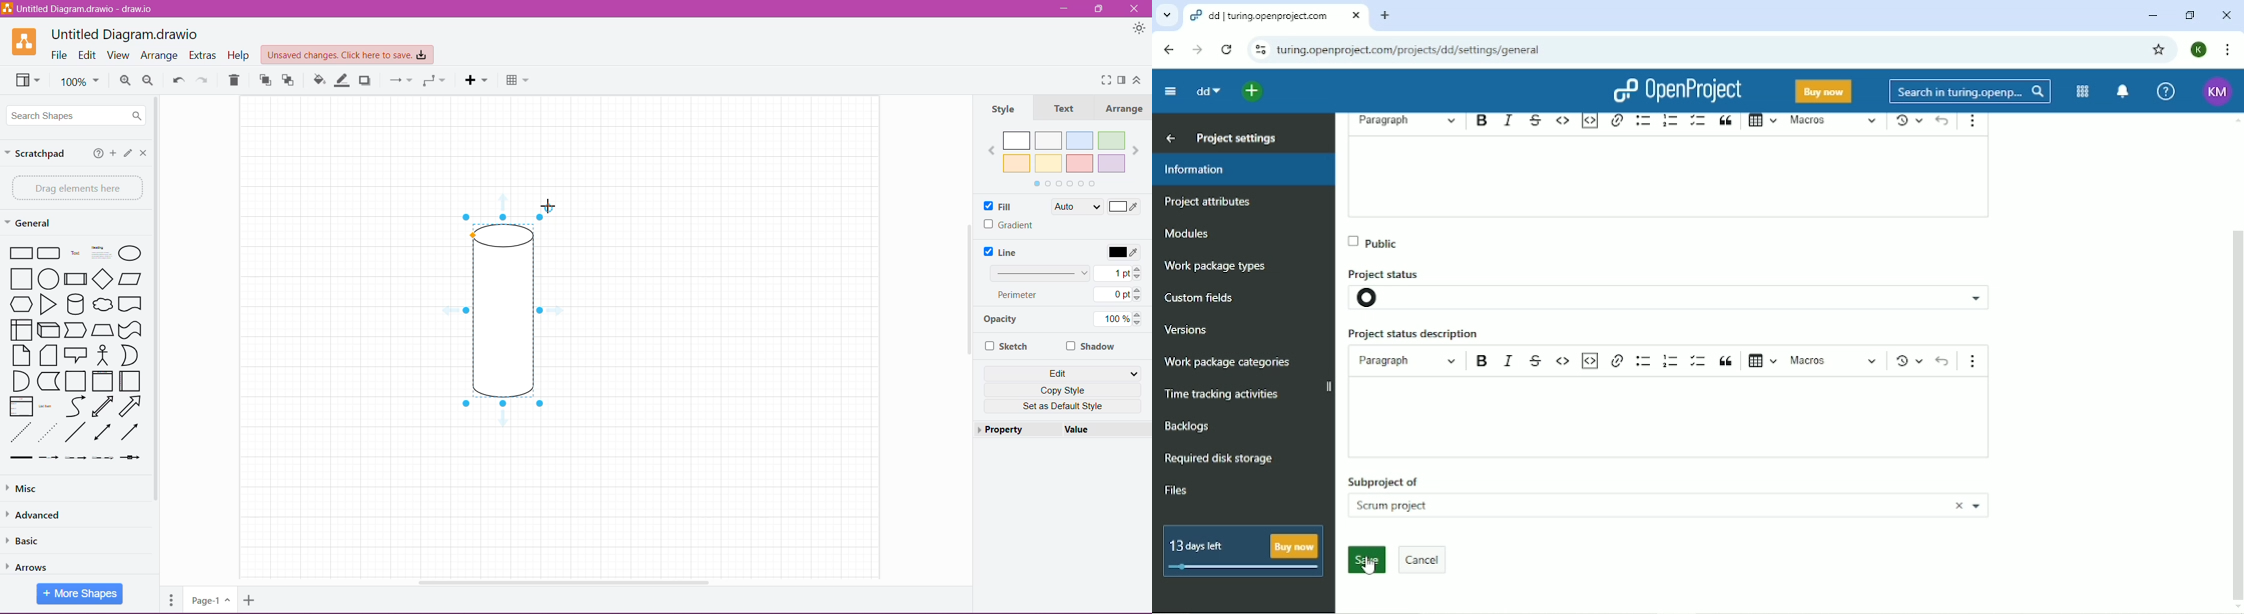 Image resolution: width=2268 pixels, height=616 pixels. What do you see at coordinates (1185, 233) in the screenshot?
I see `Modules` at bounding box center [1185, 233].